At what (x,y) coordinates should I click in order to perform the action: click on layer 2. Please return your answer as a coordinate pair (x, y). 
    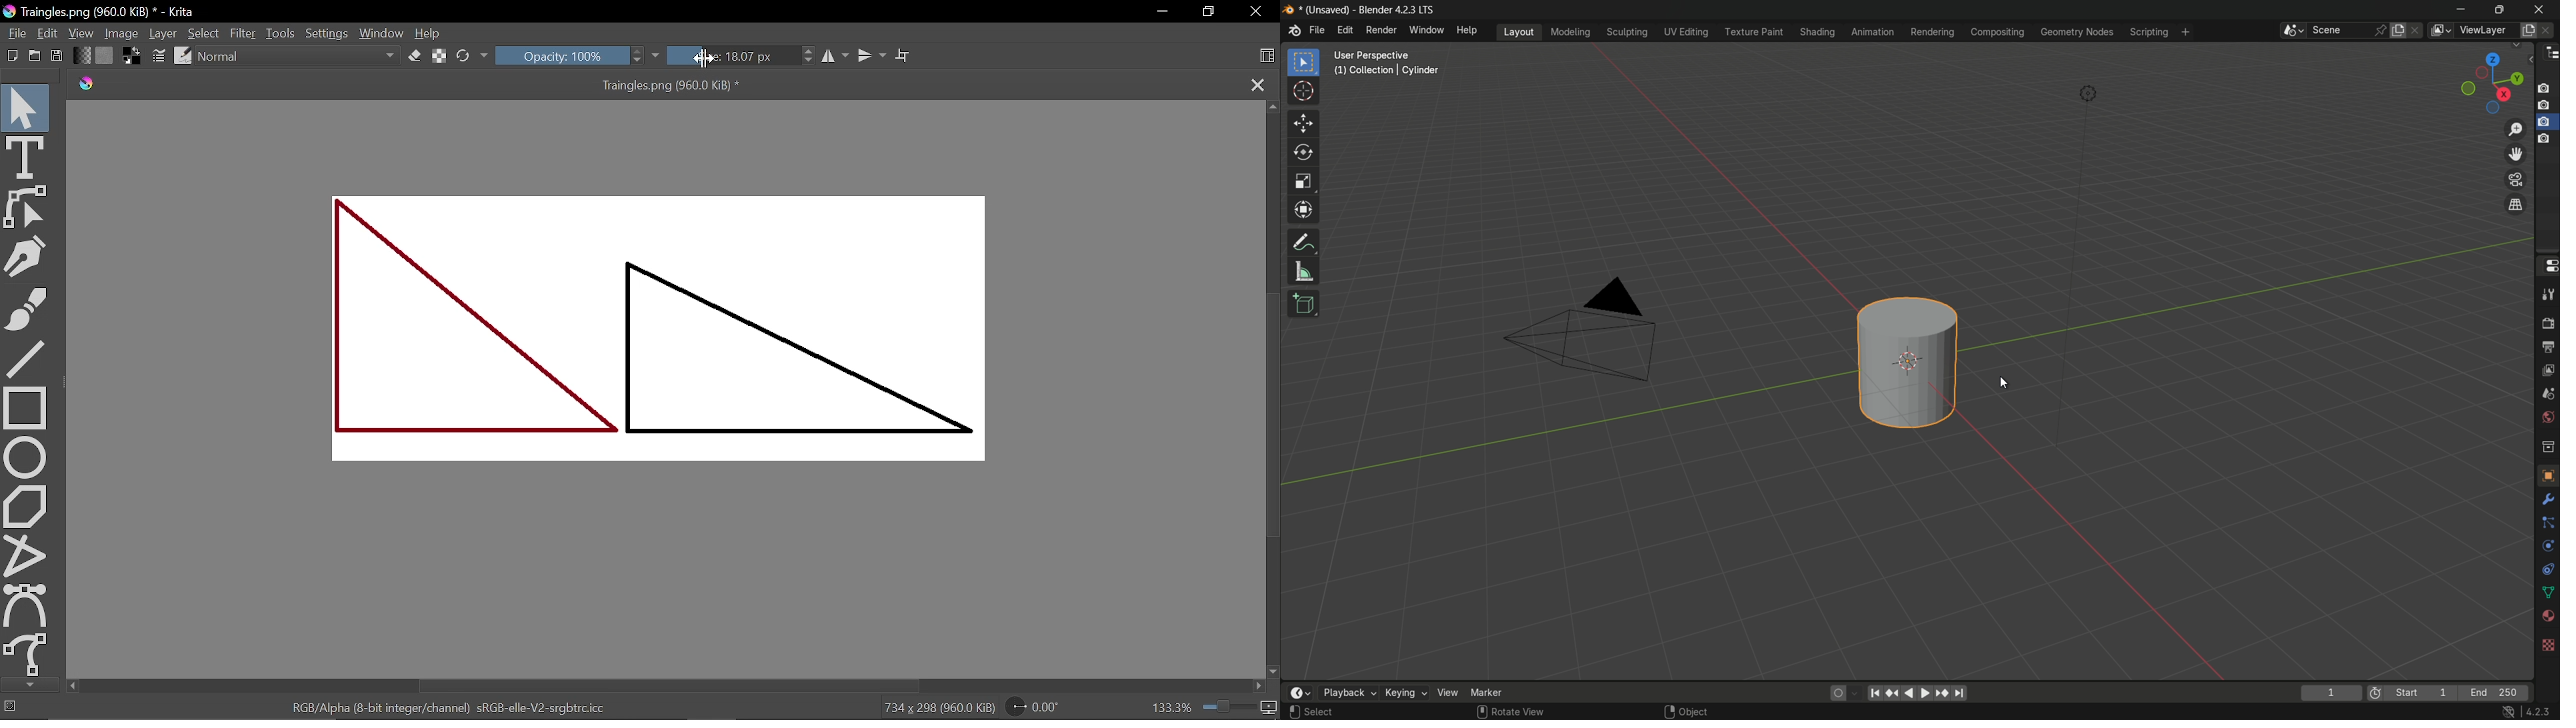
    Looking at the image, I should click on (2546, 105).